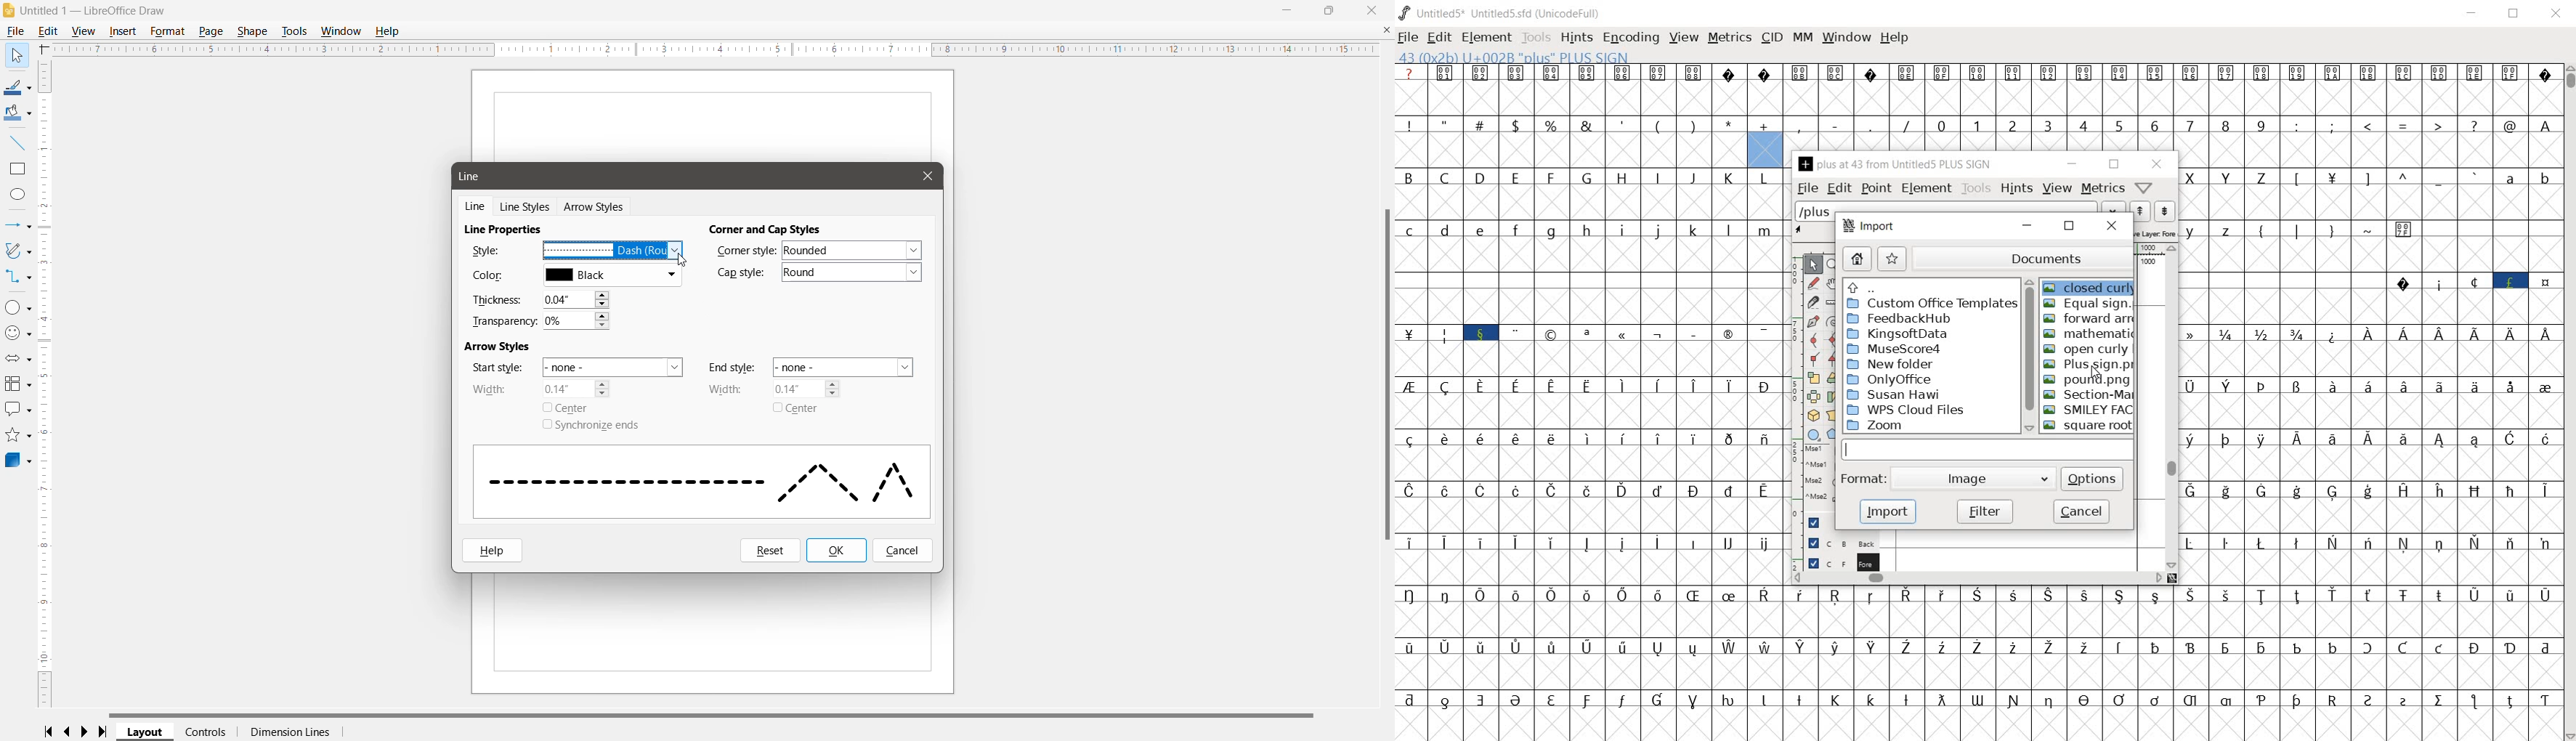 The image size is (2576, 756). What do you see at coordinates (1814, 358) in the screenshot?
I see `Add a corner point` at bounding box center [1814, 358].